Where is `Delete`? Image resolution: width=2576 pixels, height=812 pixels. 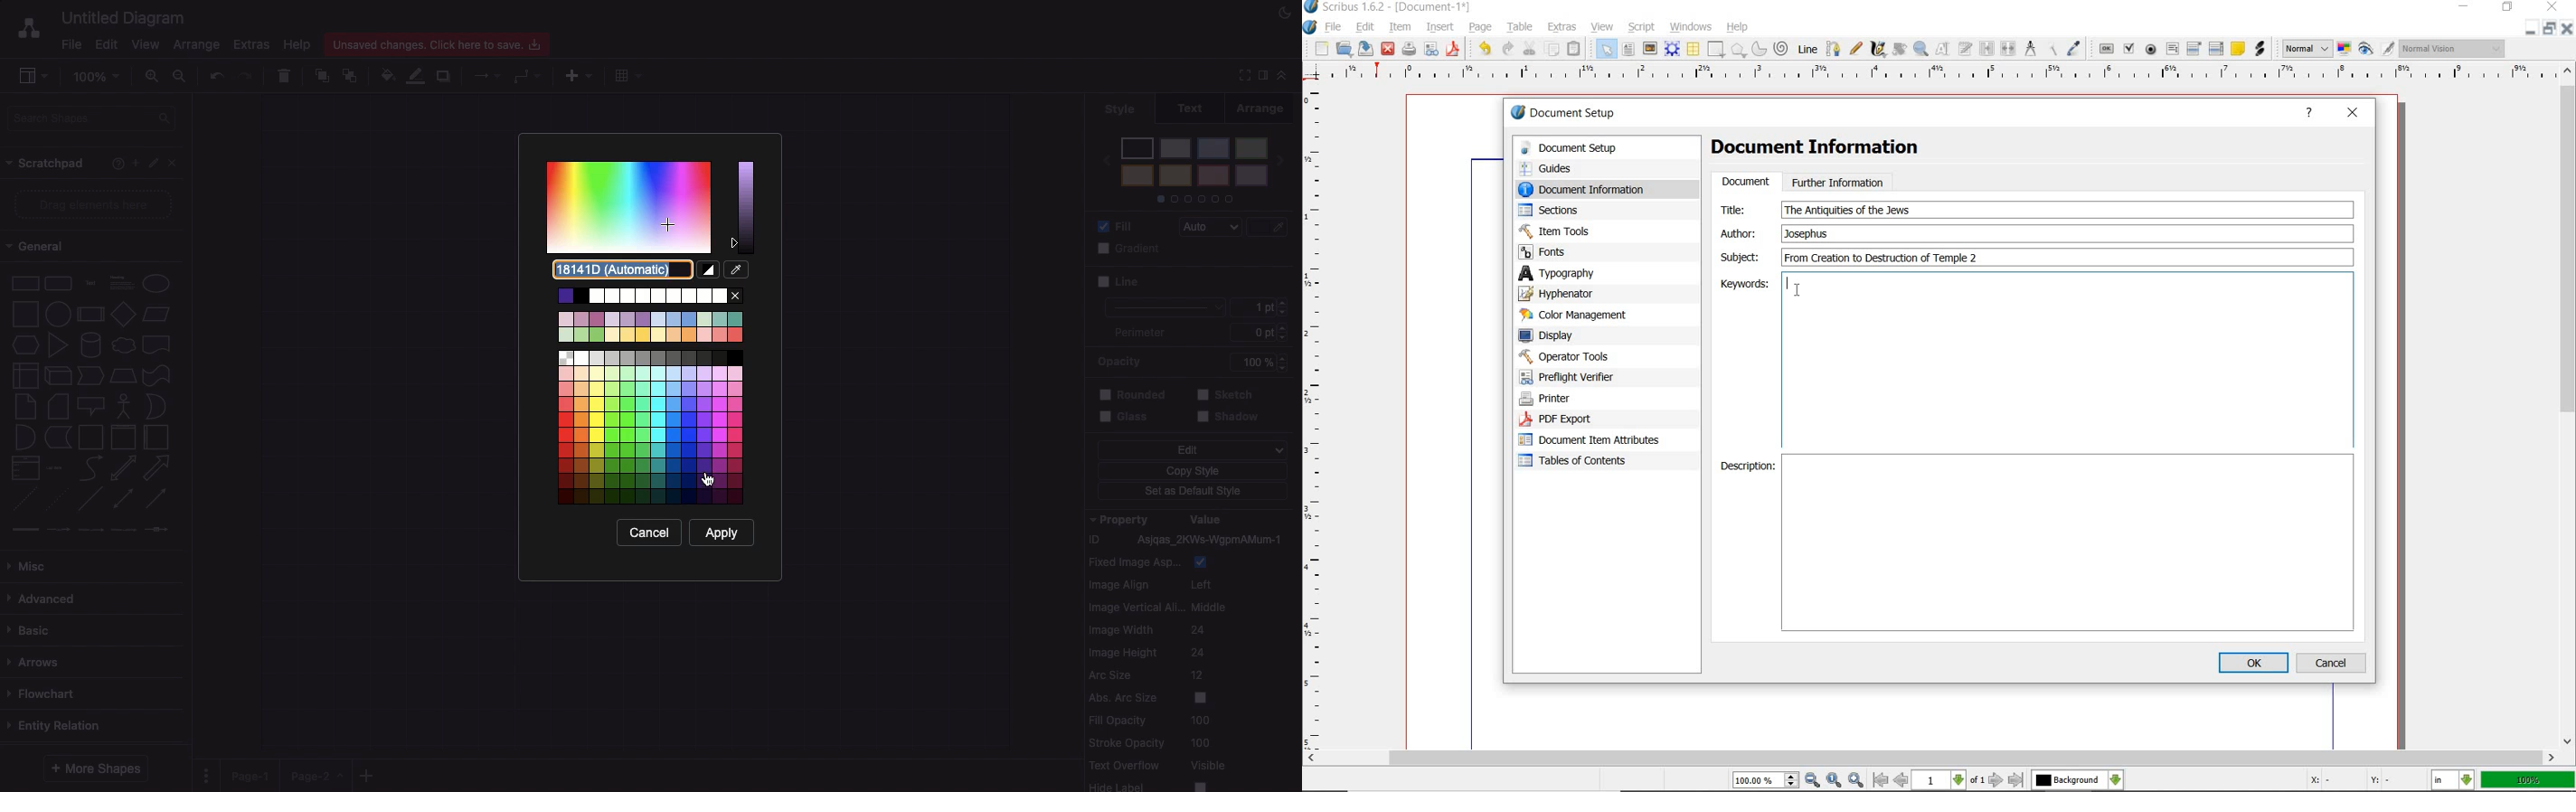 Delete is located at coordinates (286, 73).